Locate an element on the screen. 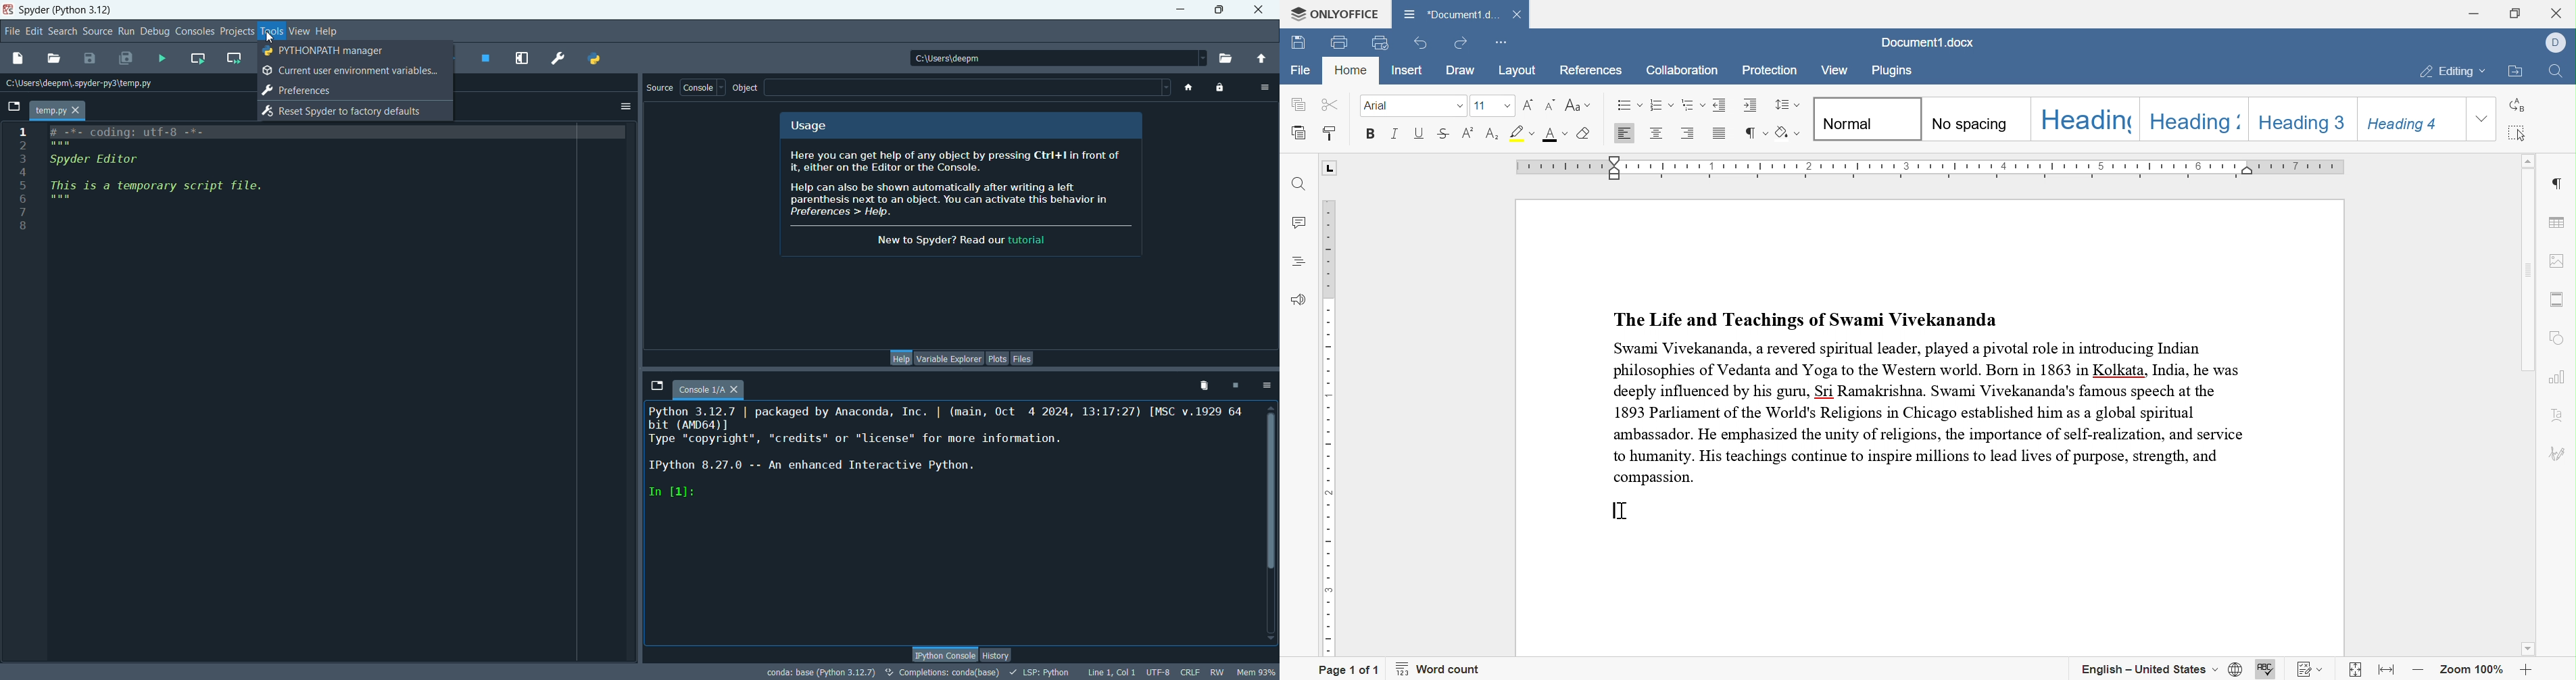  conda:base is located at coordinates (819, 673).